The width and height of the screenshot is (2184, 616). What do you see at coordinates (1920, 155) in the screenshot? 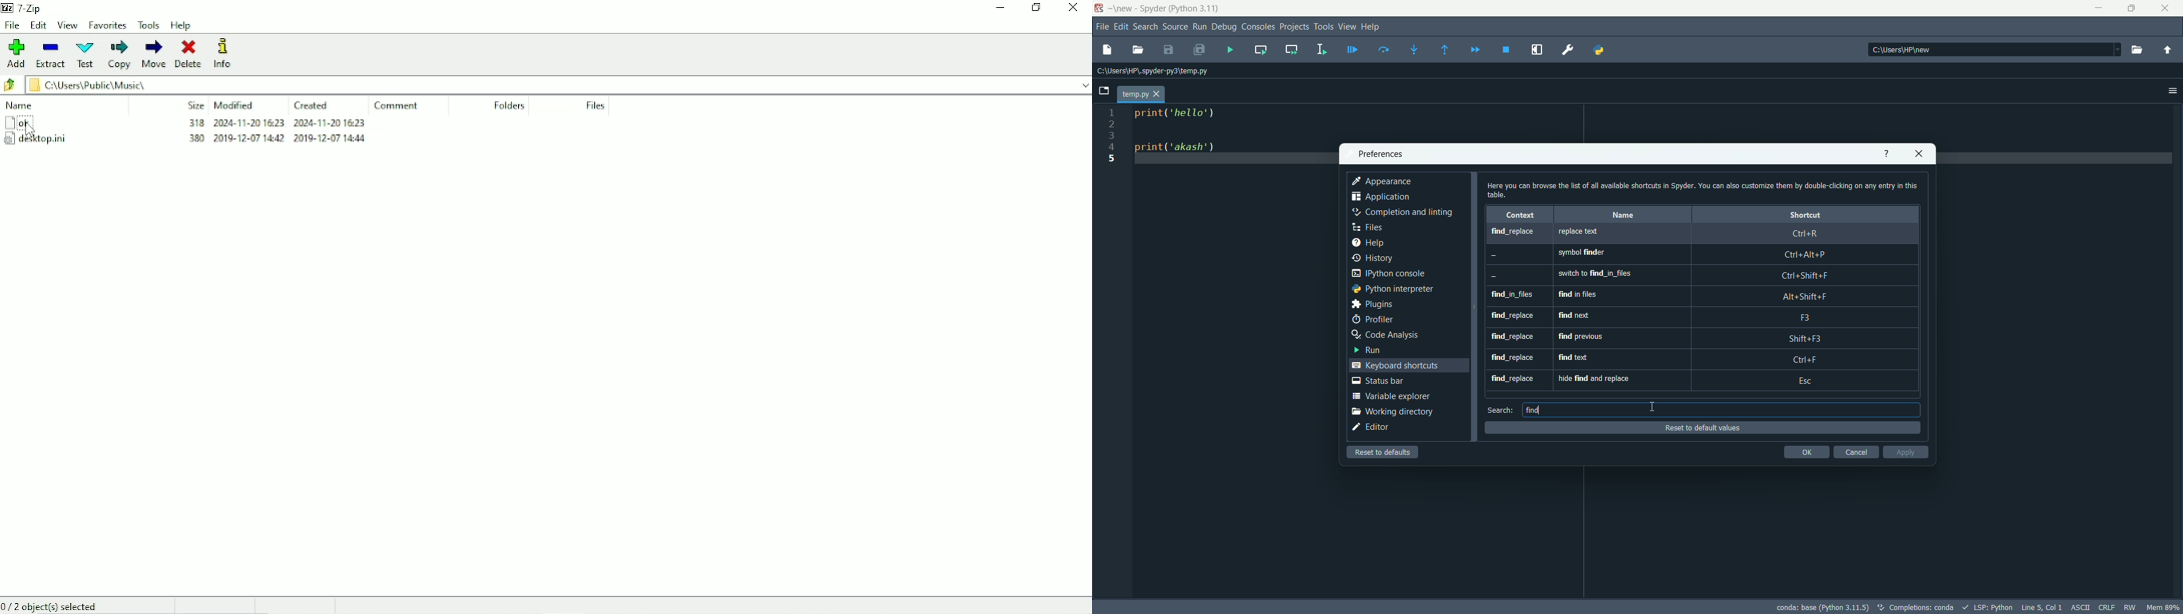
I see `close icon` at bounding box center [1920, 155].